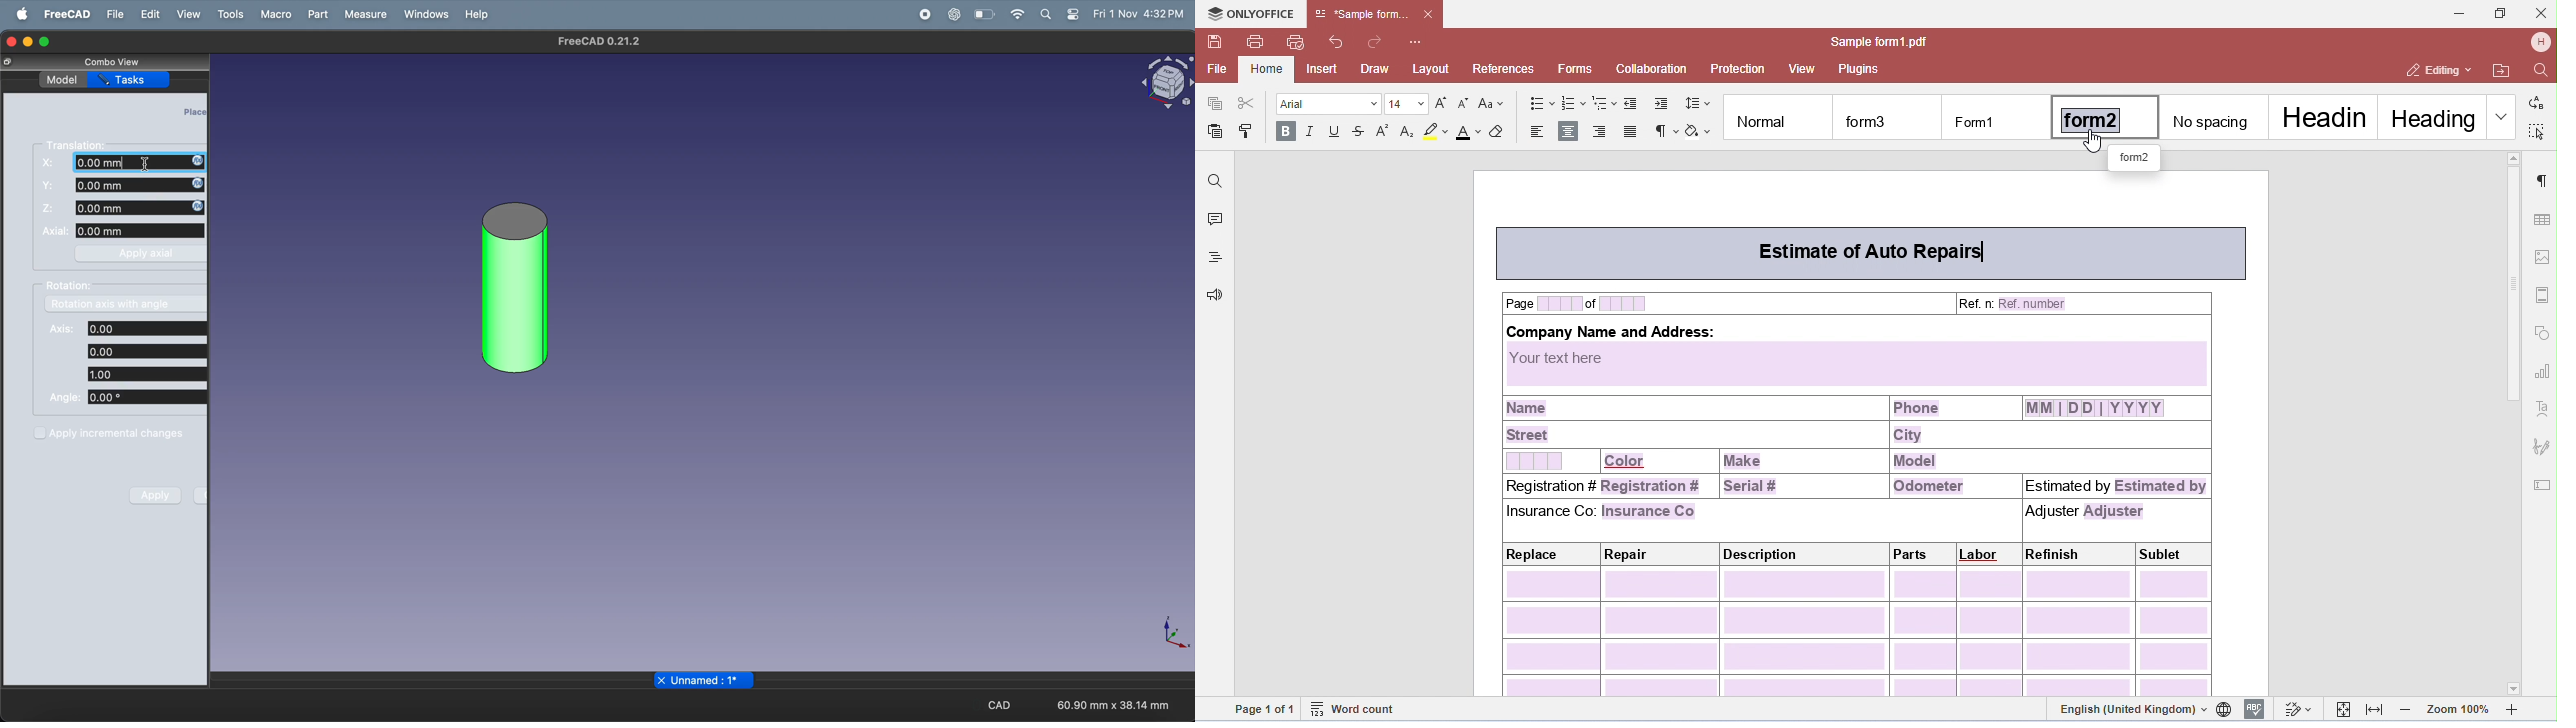  What do you see at coordinates (423, 15) in the screenshot?
I see `windows` at bounding box center [423, 15].